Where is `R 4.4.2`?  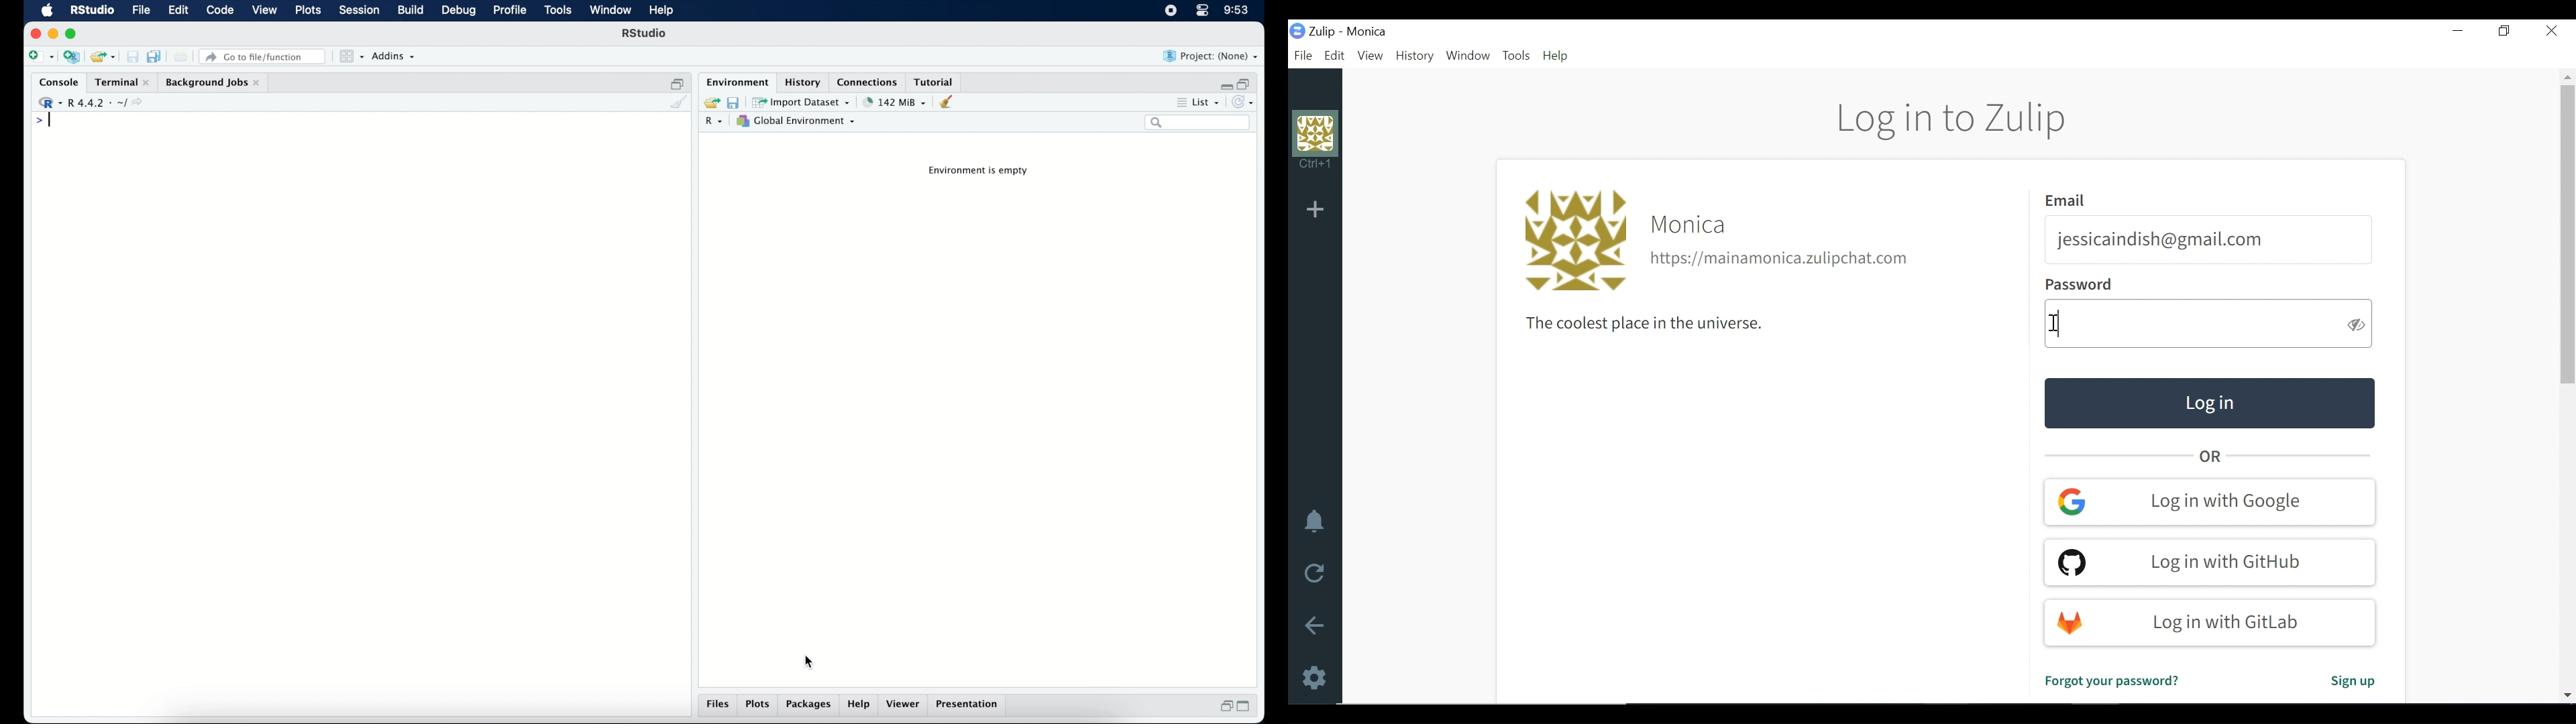 R 4.4.2 is located at coordinates (90, 101).